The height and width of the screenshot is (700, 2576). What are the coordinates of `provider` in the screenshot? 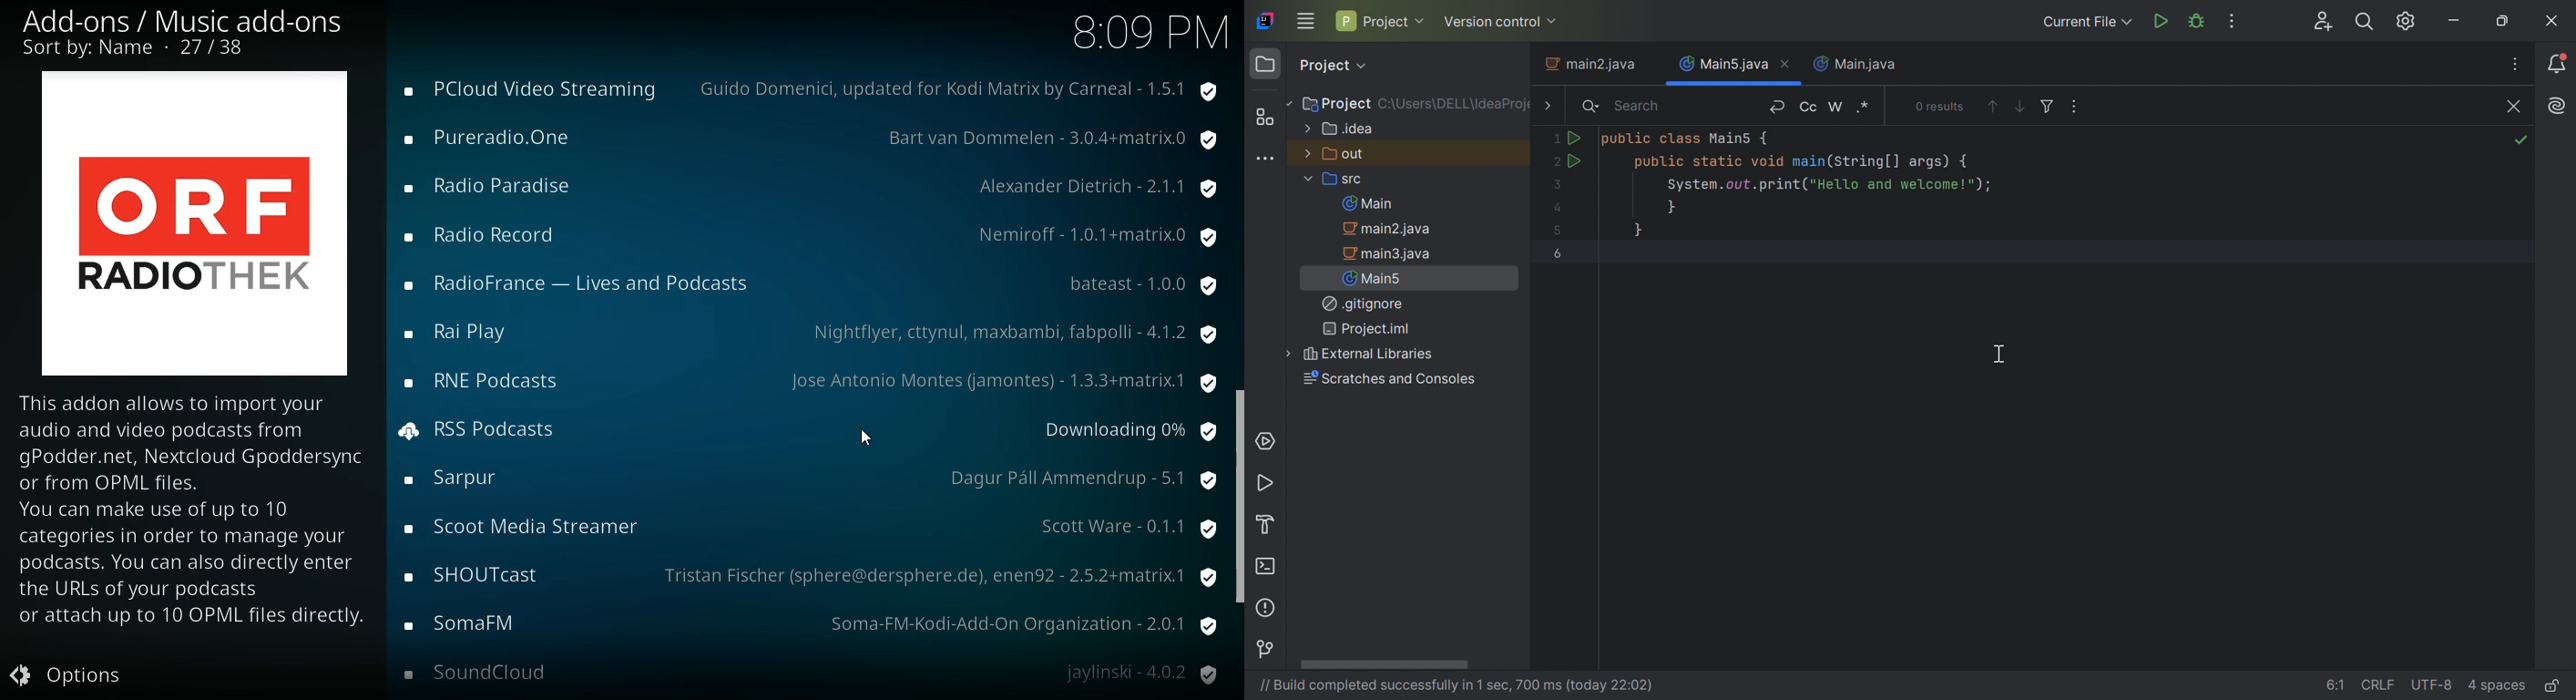 It's located at (998, 382).